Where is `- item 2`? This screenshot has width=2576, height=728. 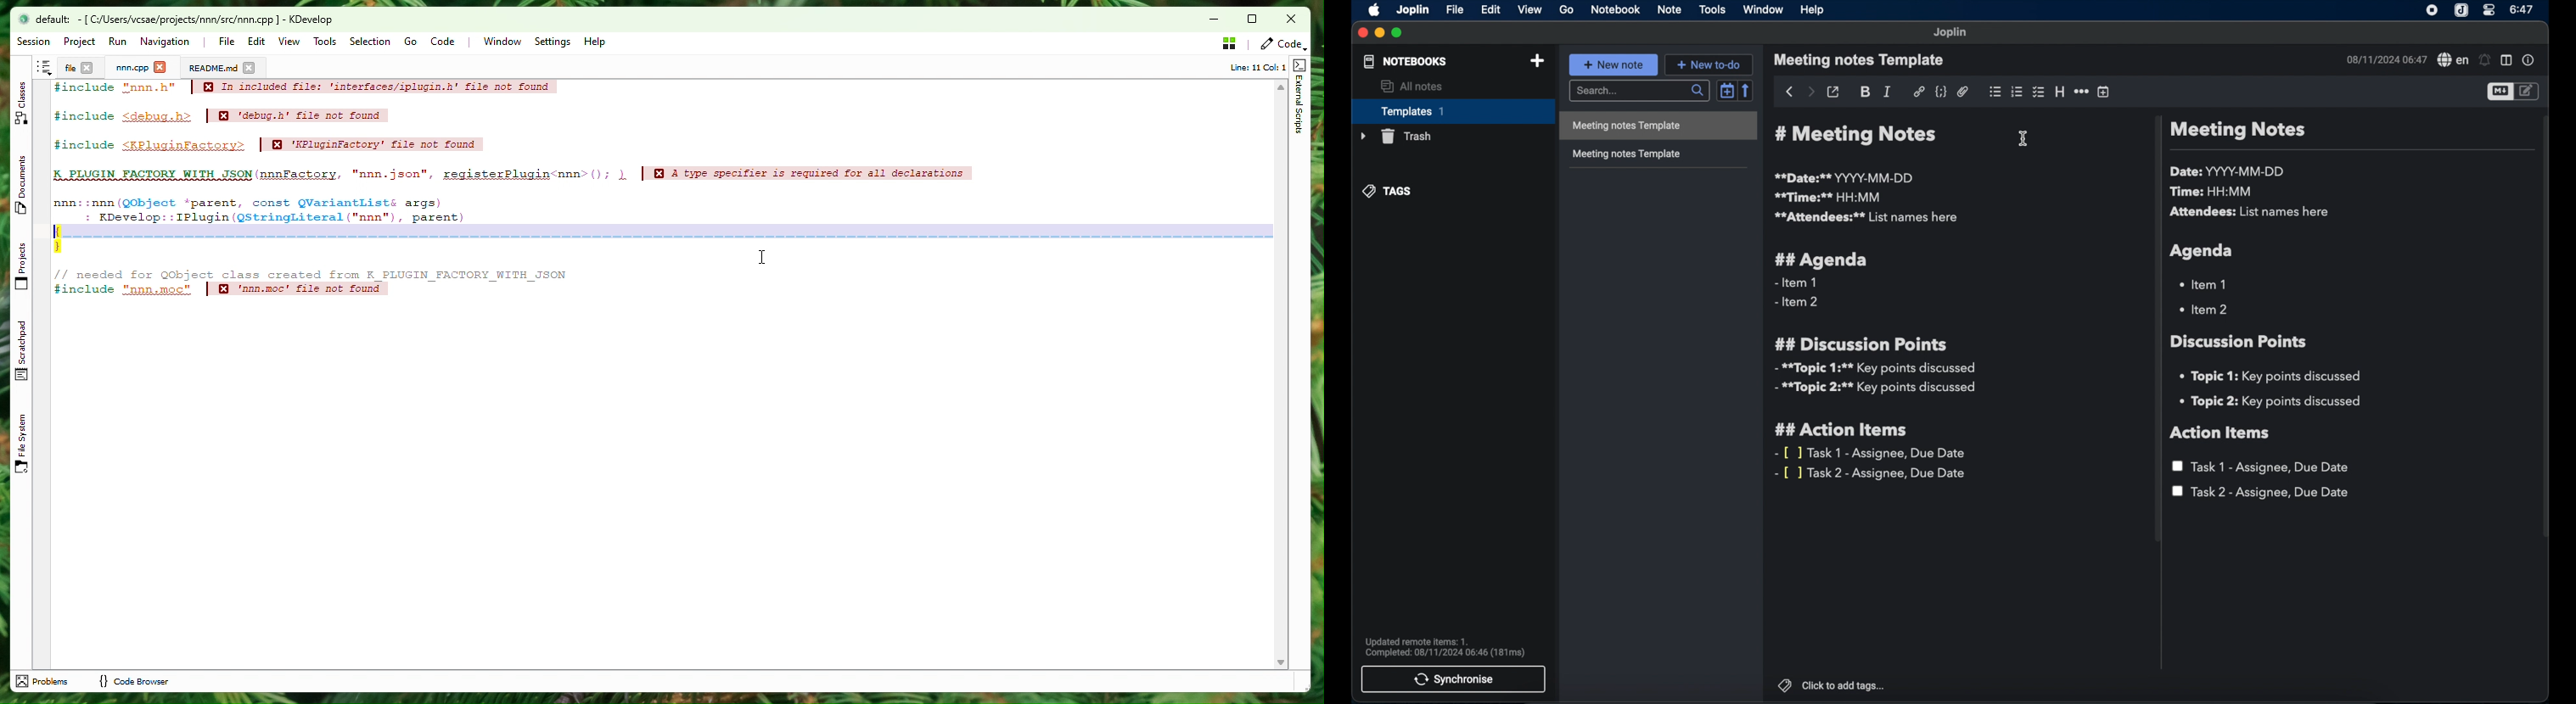 - item 2 is located at coordinates (1798, 302).